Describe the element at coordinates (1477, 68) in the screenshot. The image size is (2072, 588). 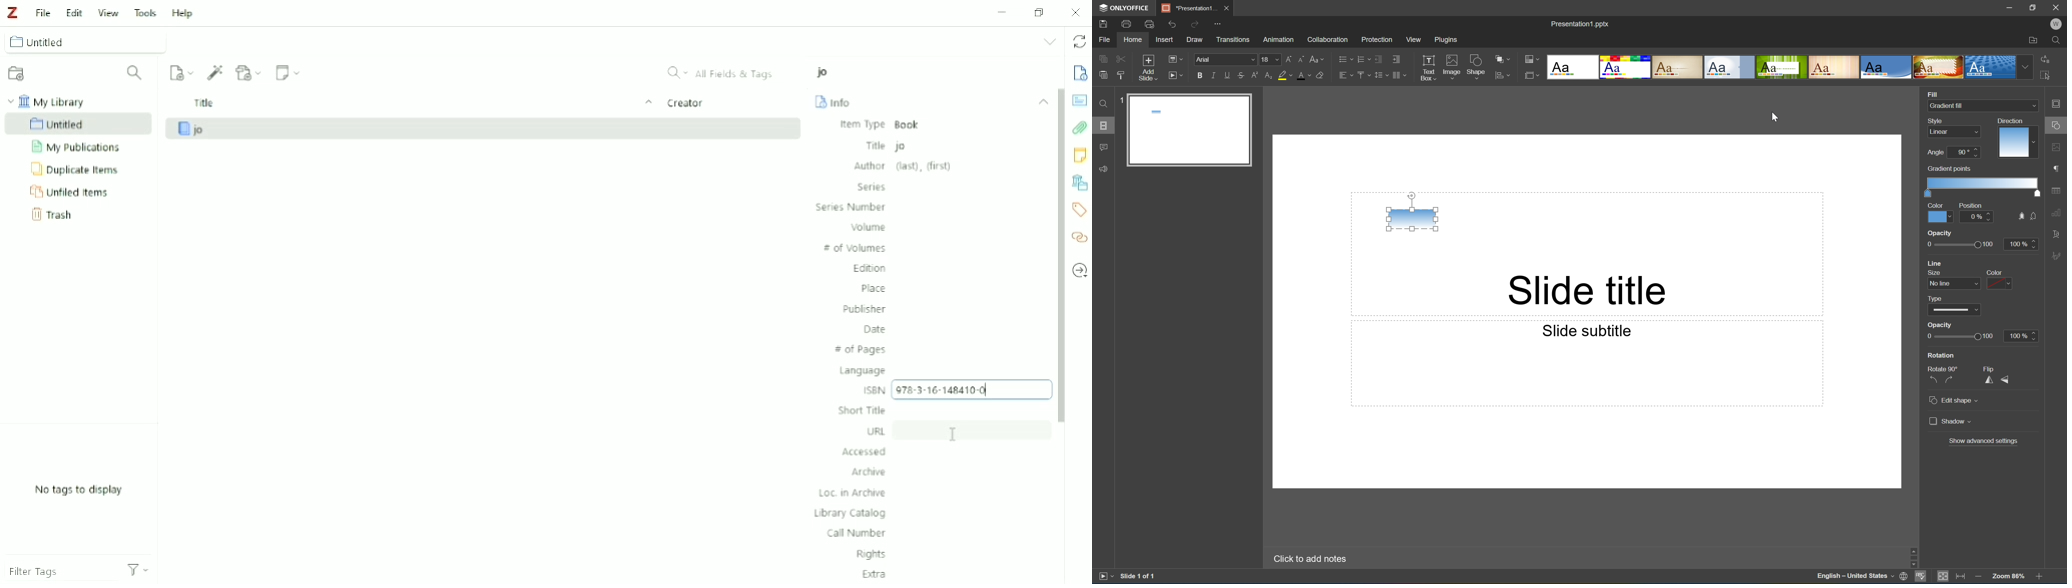
I see `Shape` at that location.